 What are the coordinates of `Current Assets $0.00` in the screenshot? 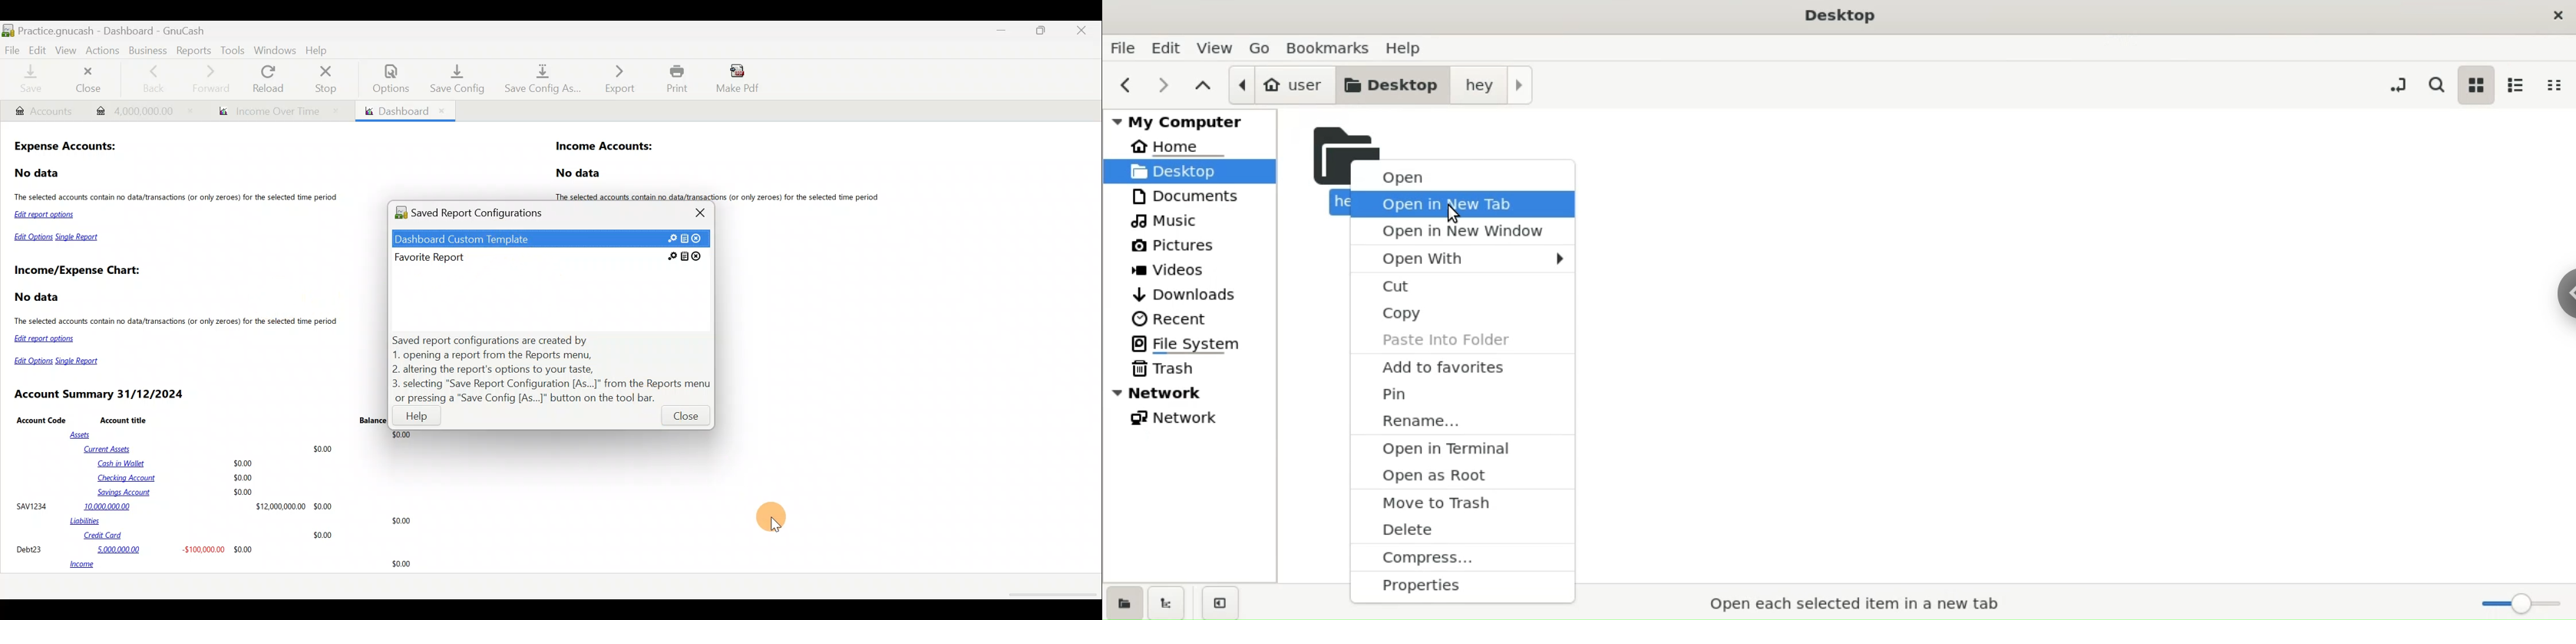 It's located at (211, 448).